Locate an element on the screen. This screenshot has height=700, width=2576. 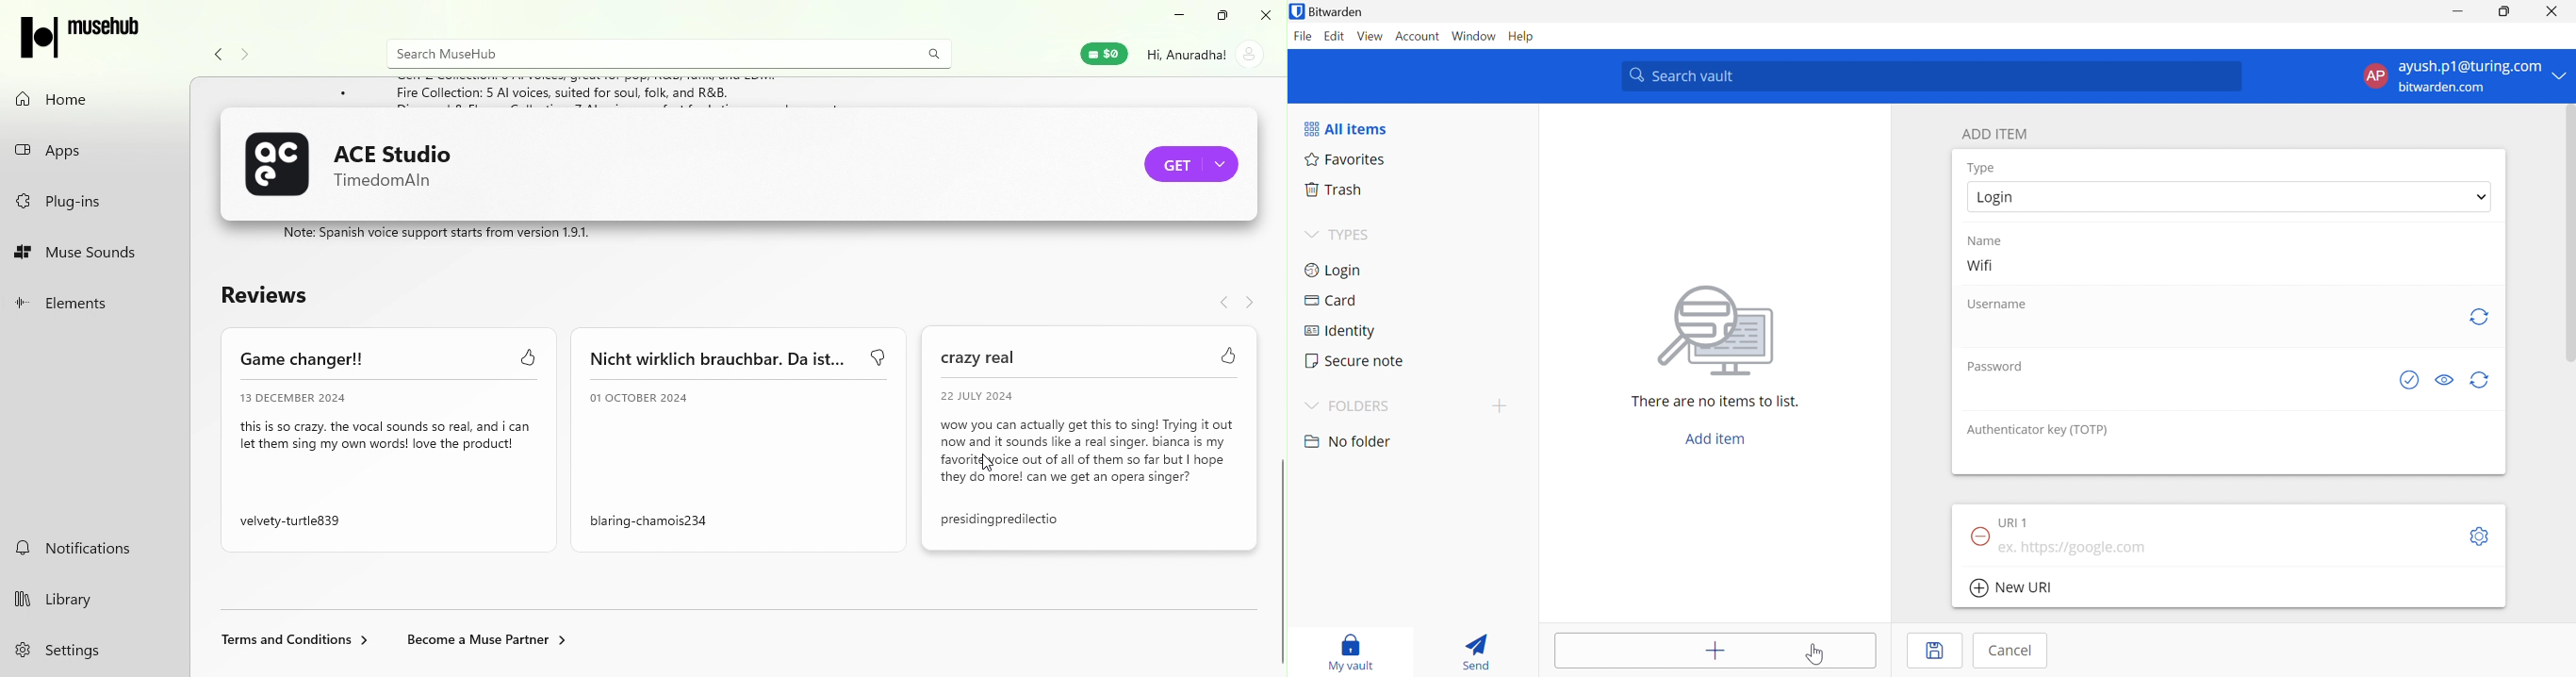
Minimize is located at coordinates (2458, 12).